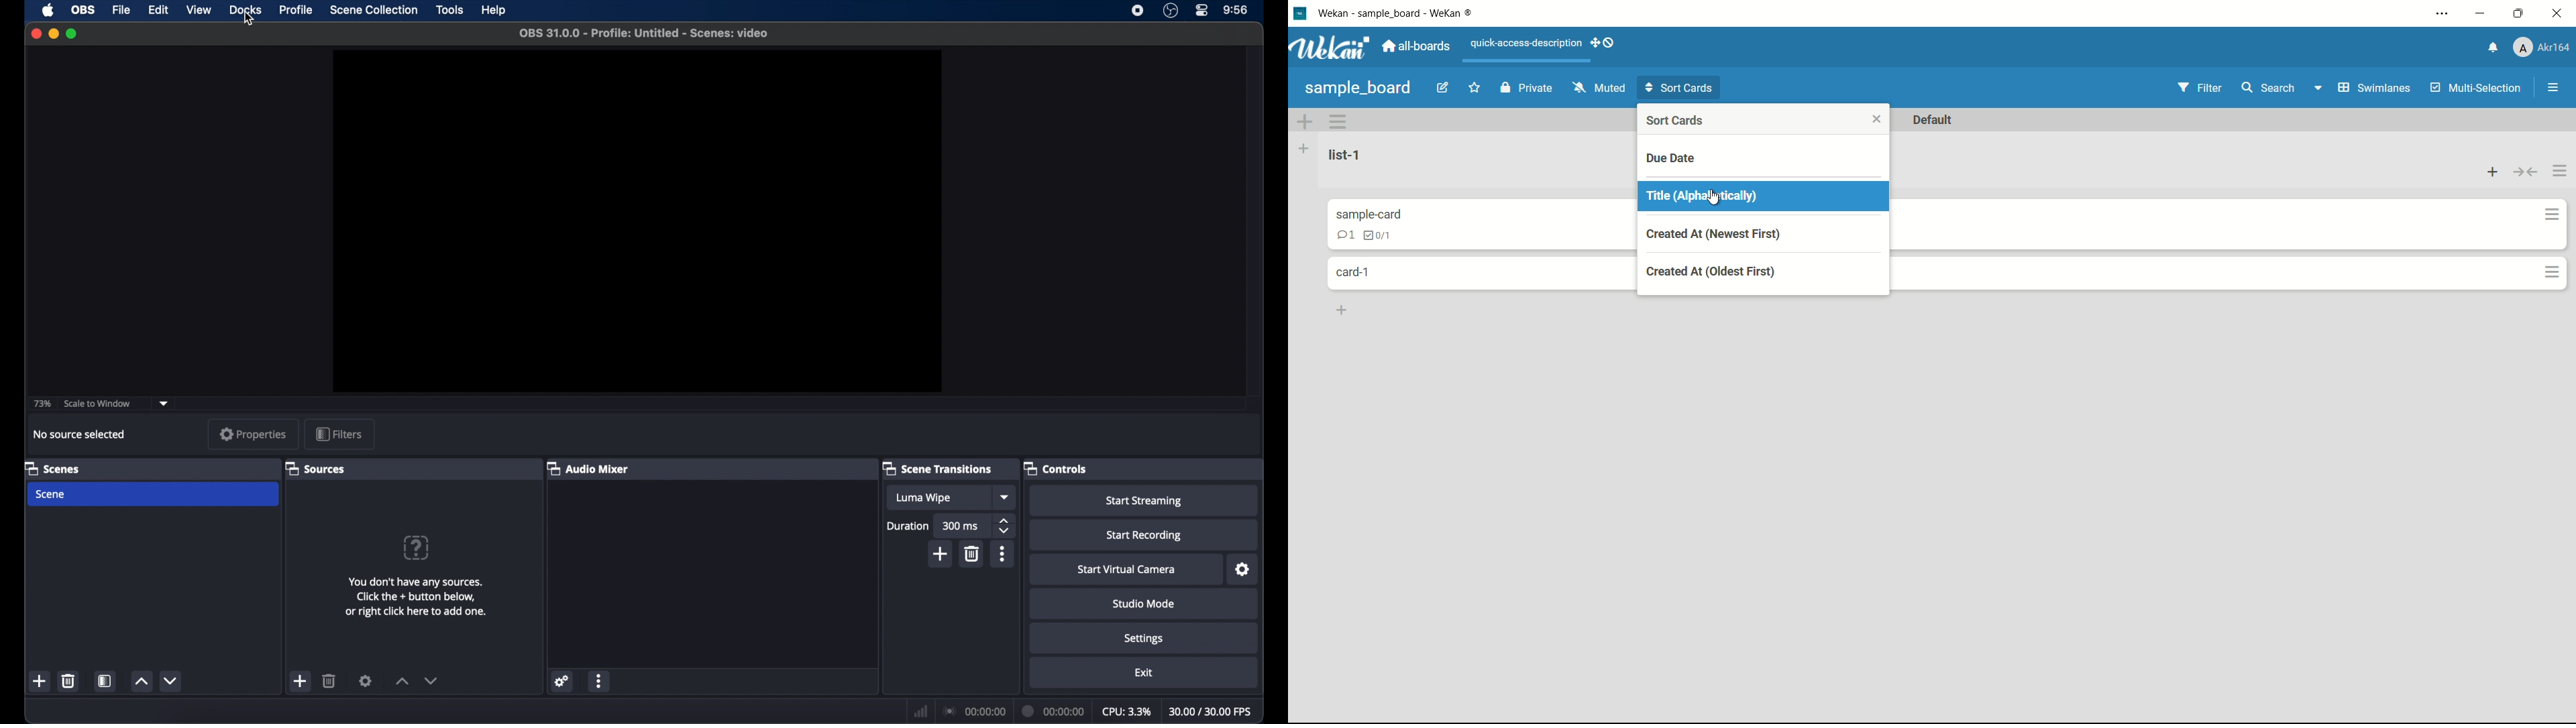  I want to click on profile, so click(297, 10).